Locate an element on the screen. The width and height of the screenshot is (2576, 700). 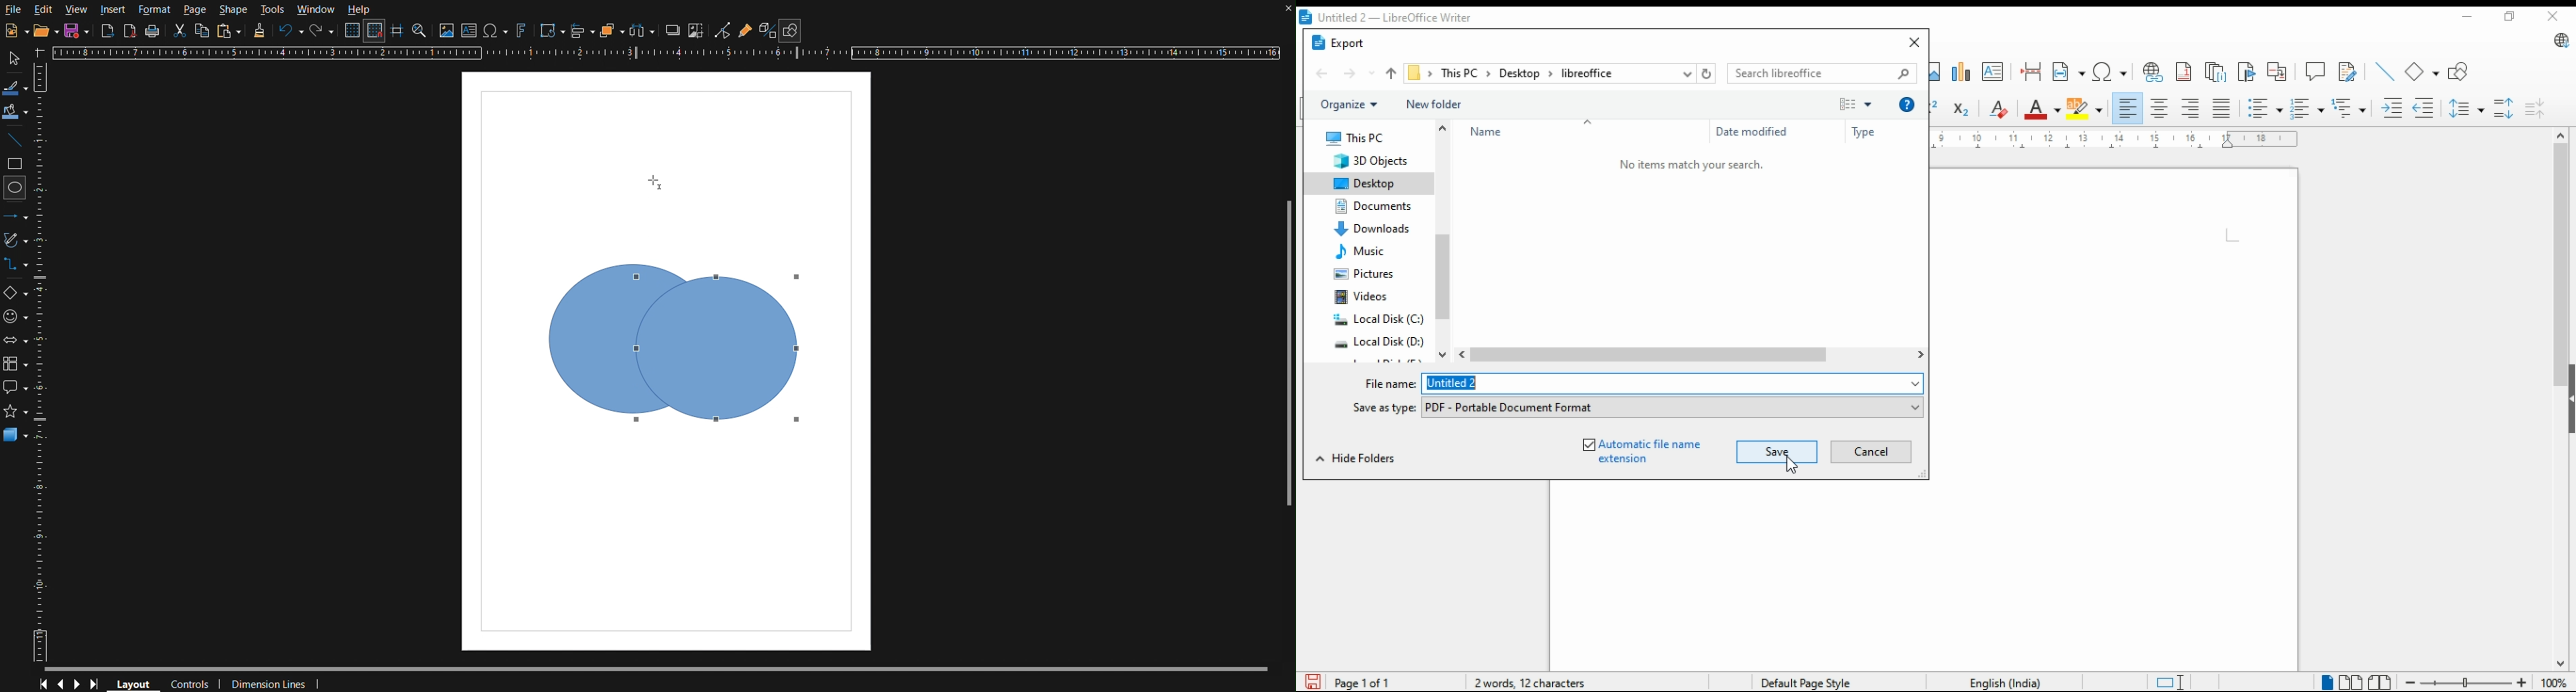
Undo is located at coordinates (291, 33).